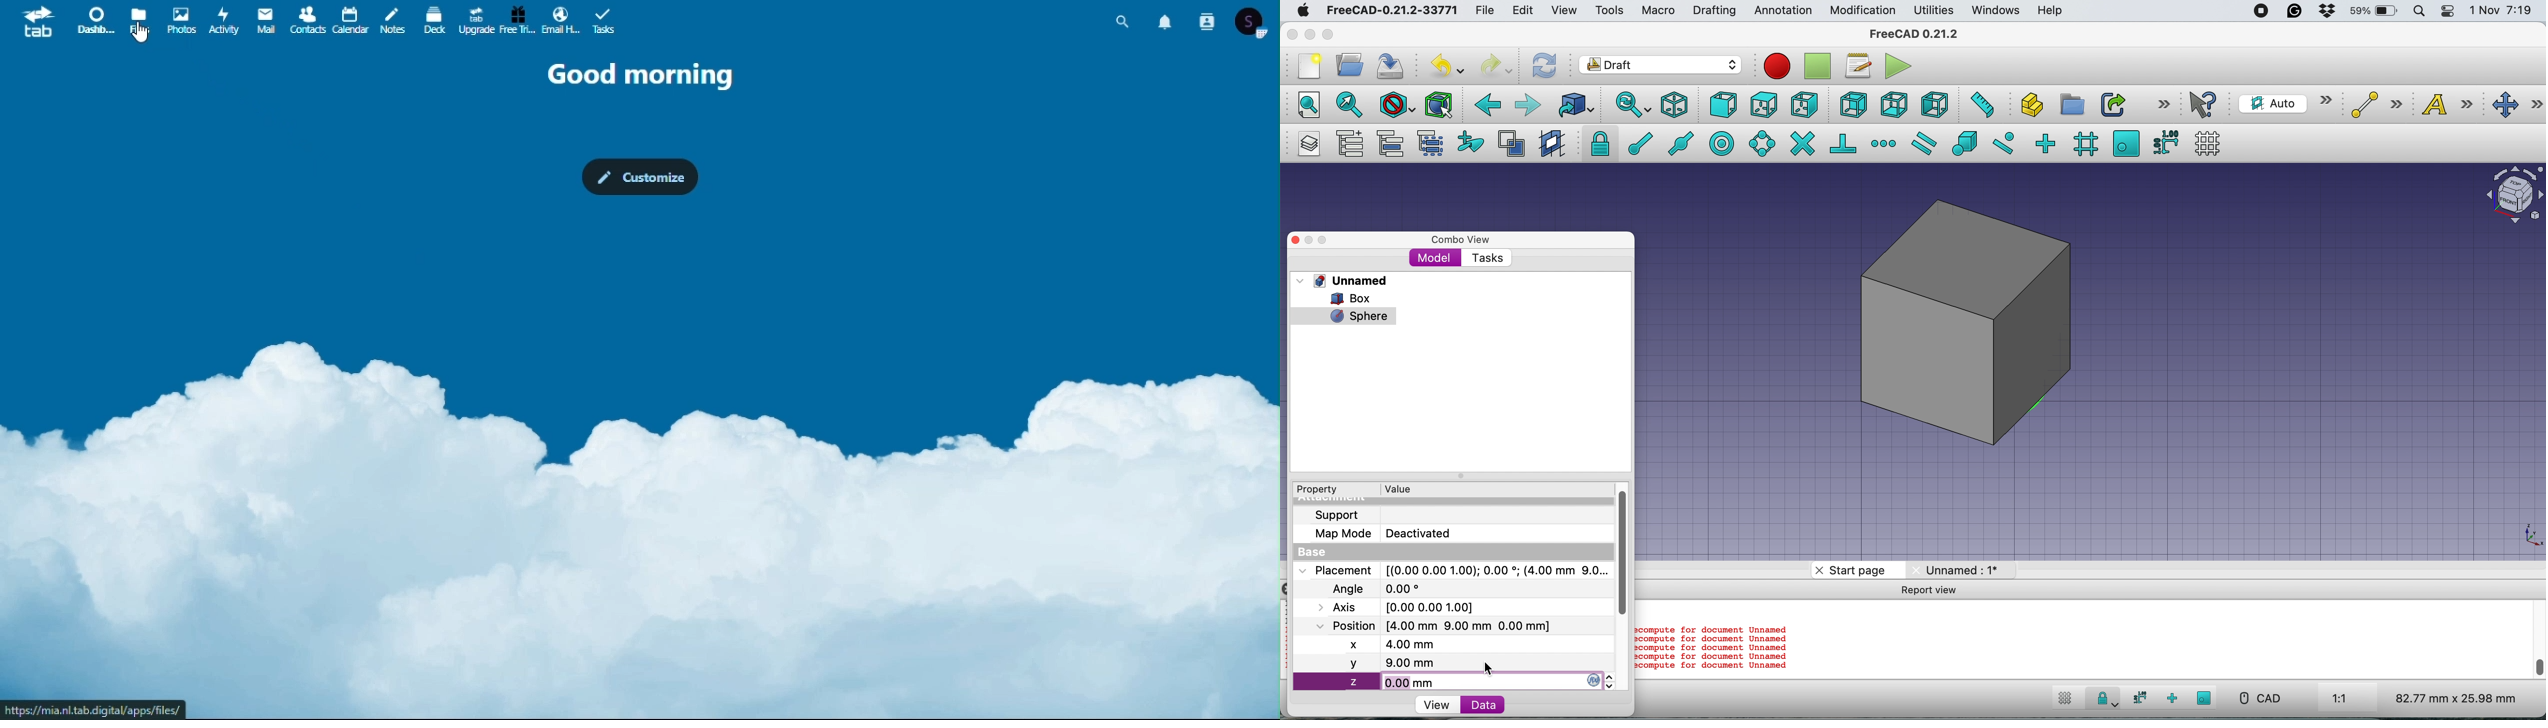 This screenshot has width=2548, height=728. What do you see at coordinates (2164, 103) in the screenshot?
I see `more options` at bounding box center [2164, 103].